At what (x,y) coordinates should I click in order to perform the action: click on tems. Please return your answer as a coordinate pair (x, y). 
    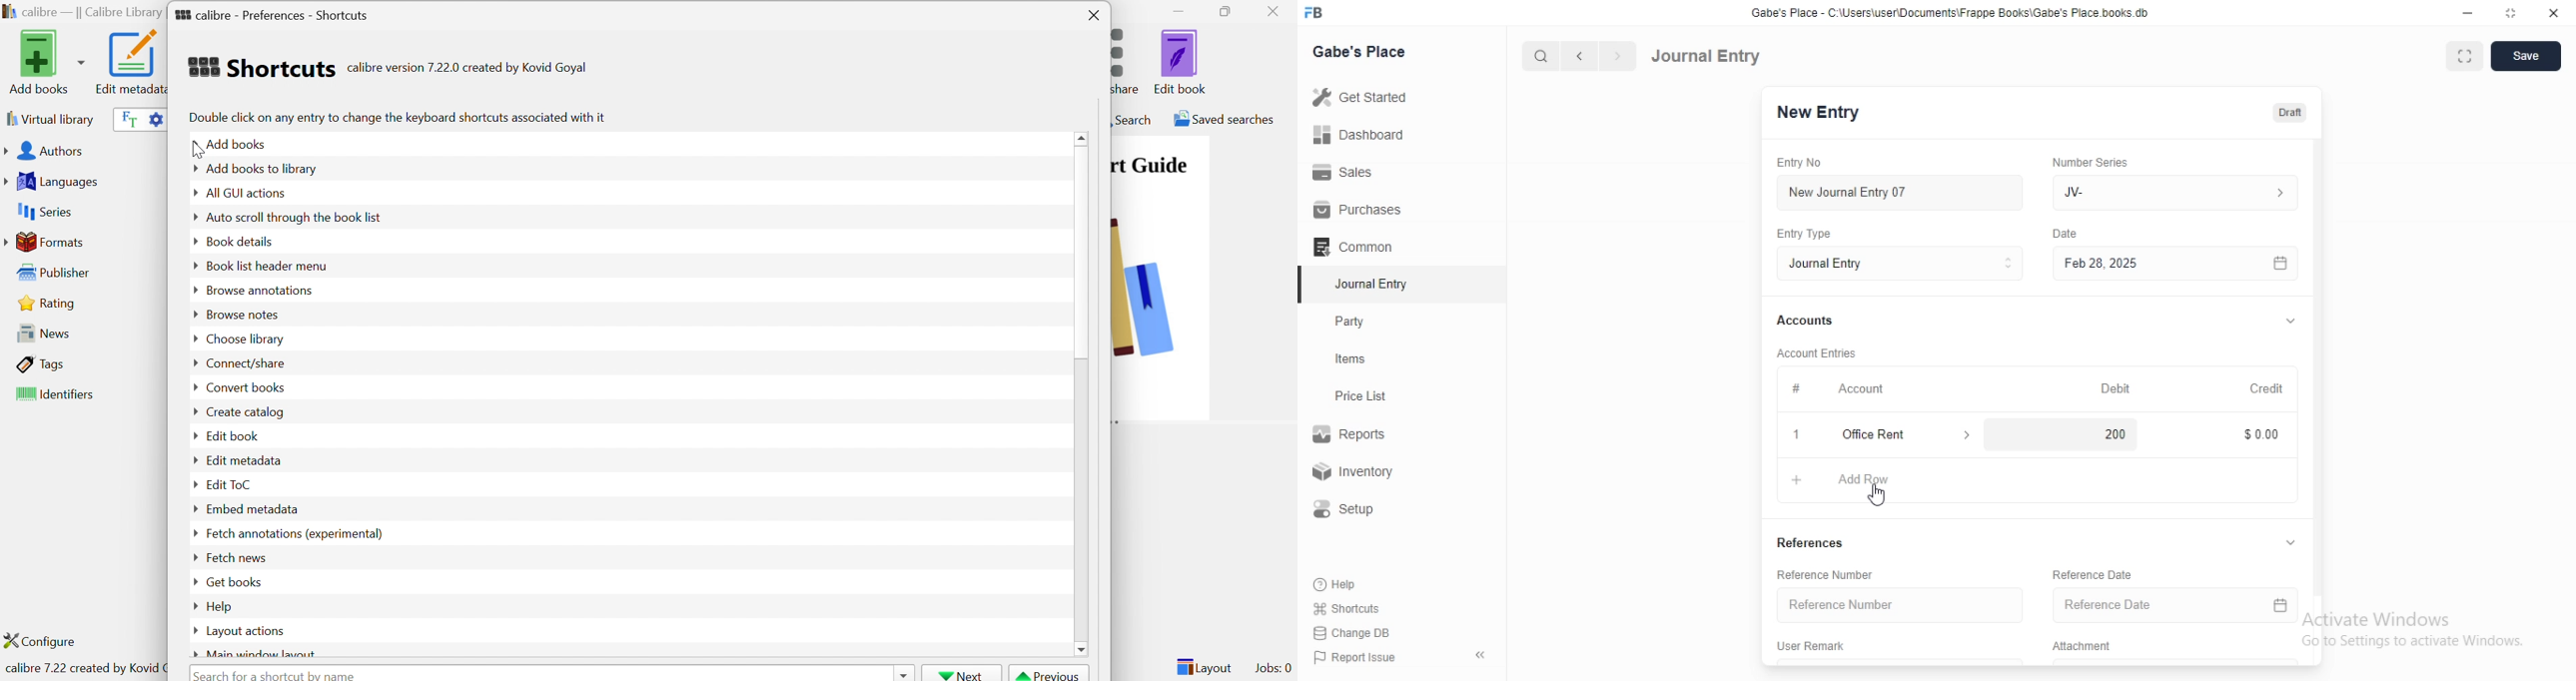
    Looking at the image, I should click on (1358, 359).